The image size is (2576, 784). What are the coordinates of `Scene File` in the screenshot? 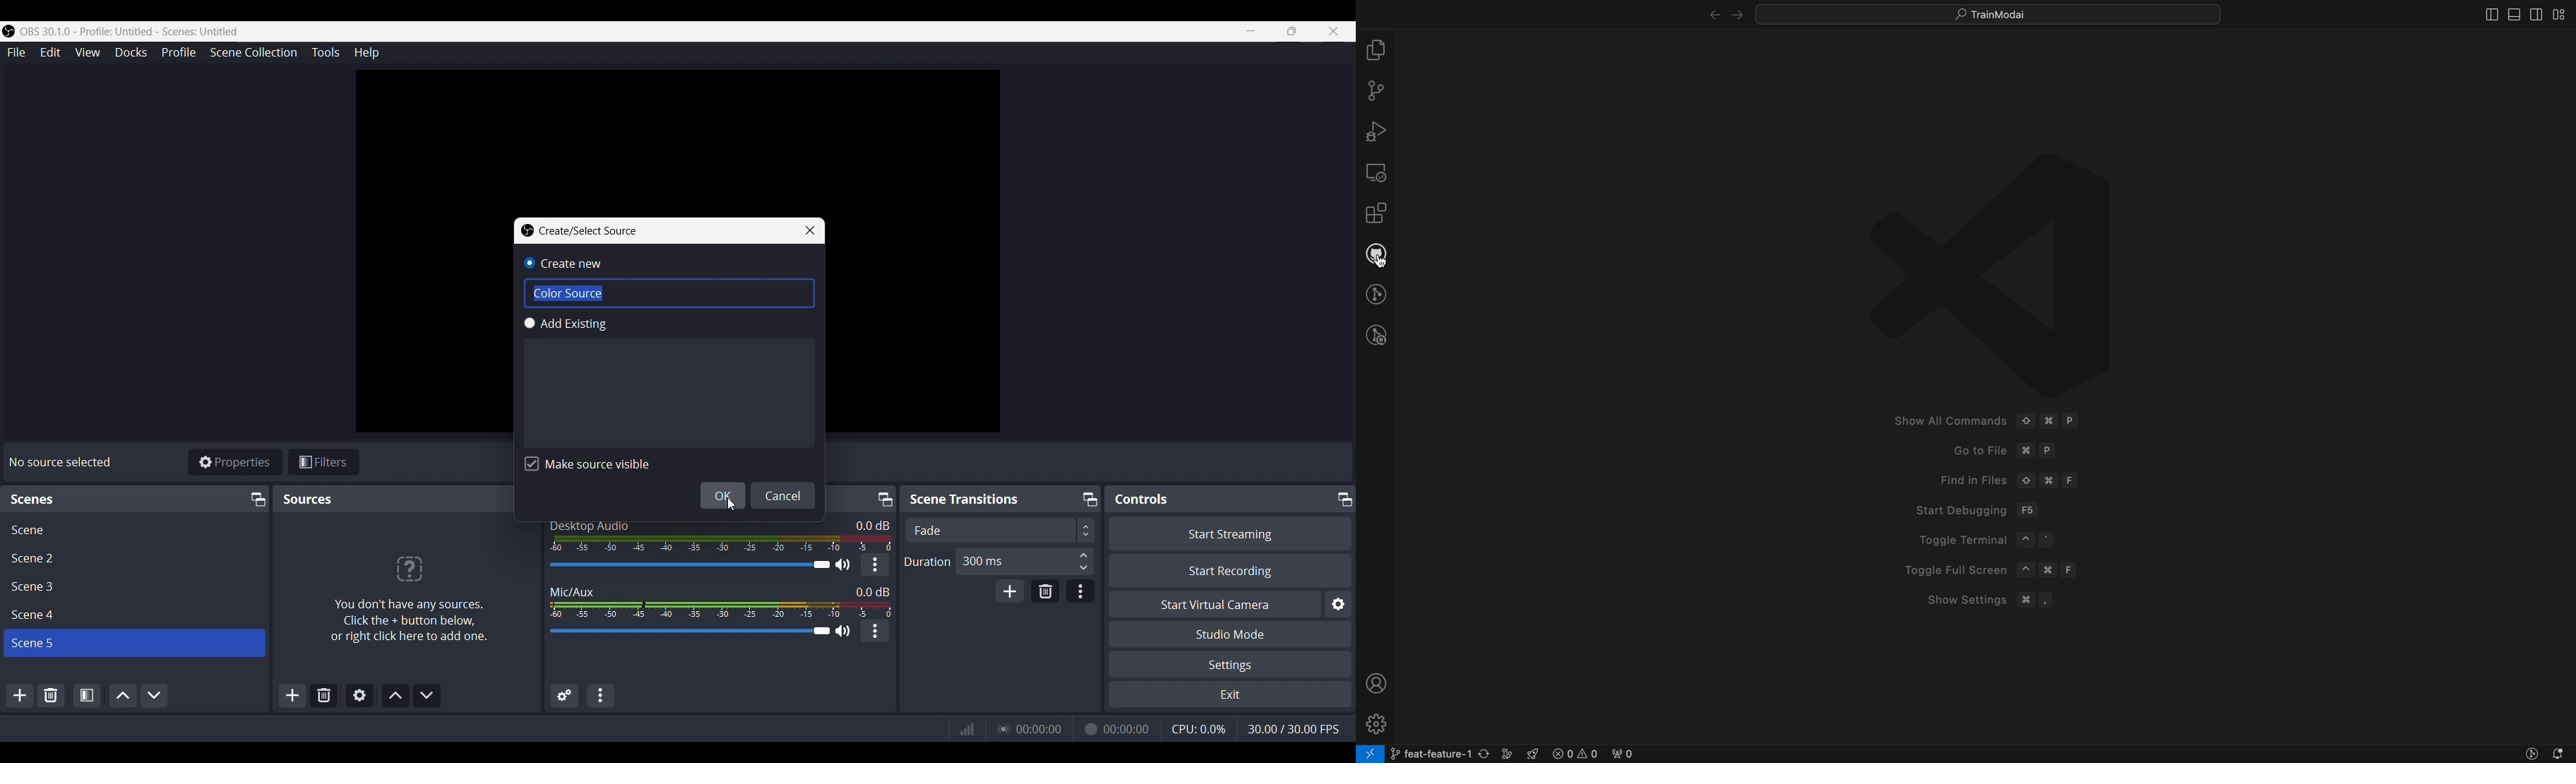 It's located at (133, 528).